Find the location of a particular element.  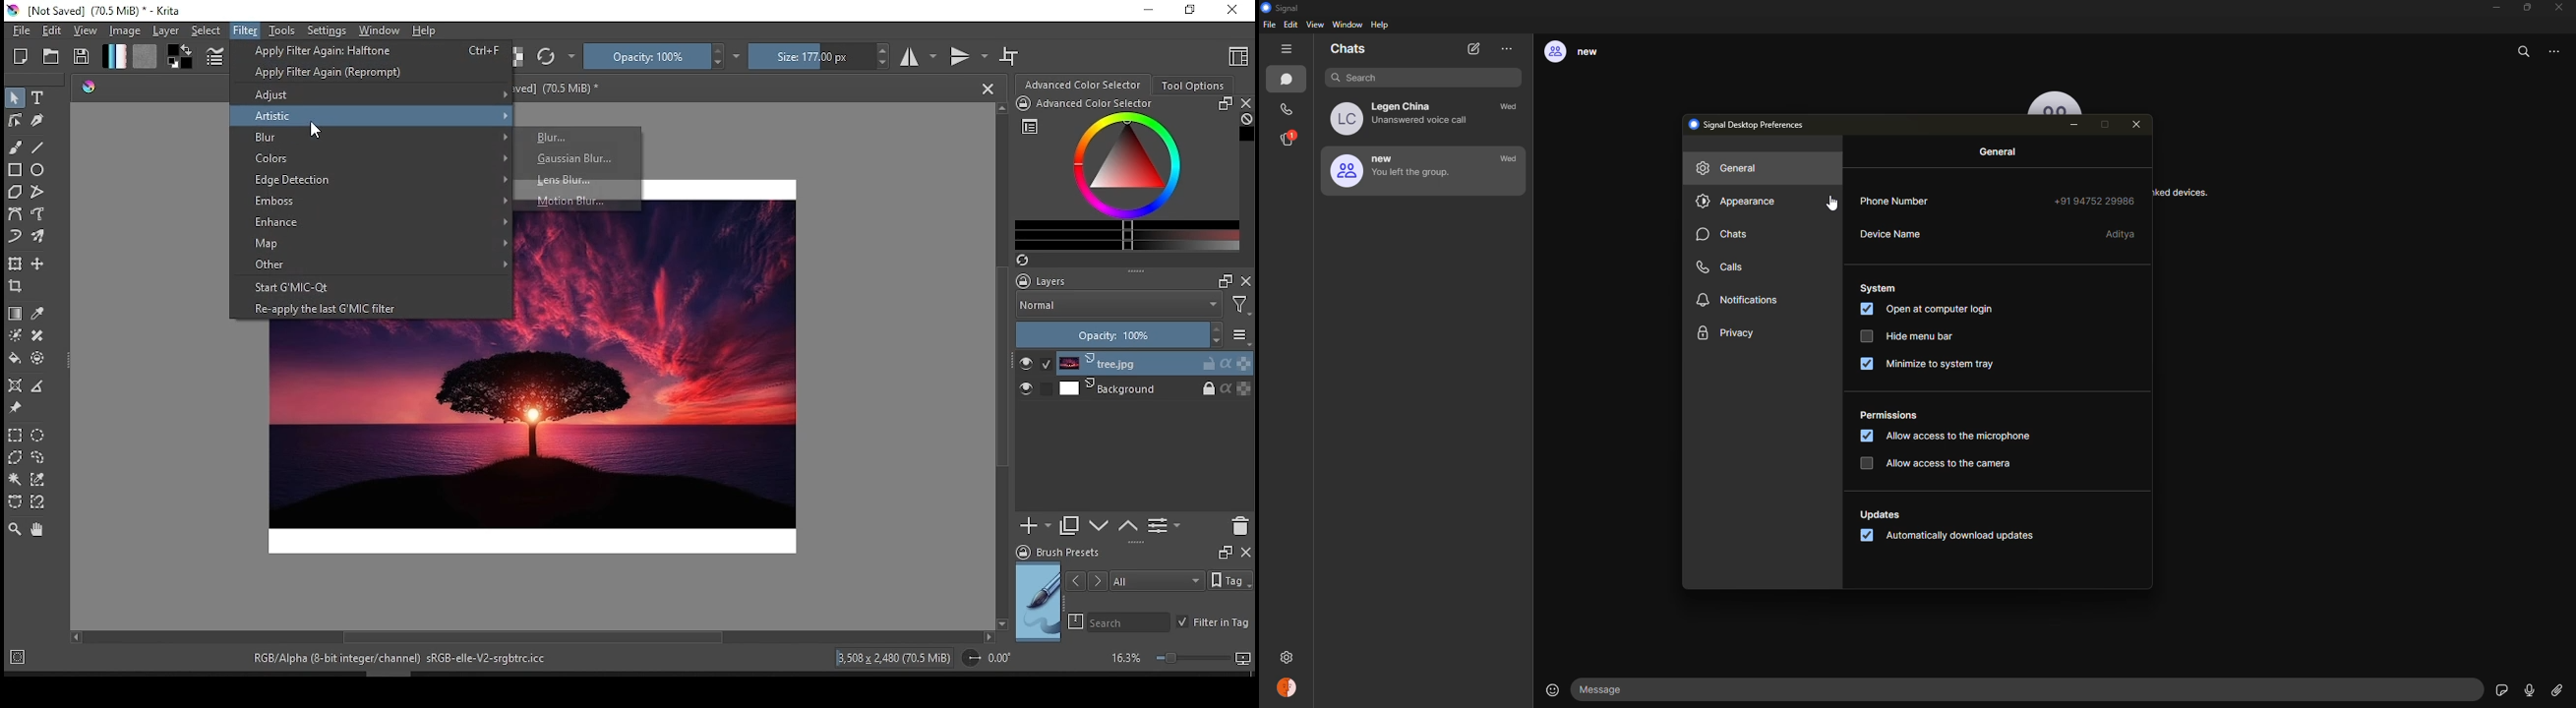

updates is located at coordinates (1883, 515).